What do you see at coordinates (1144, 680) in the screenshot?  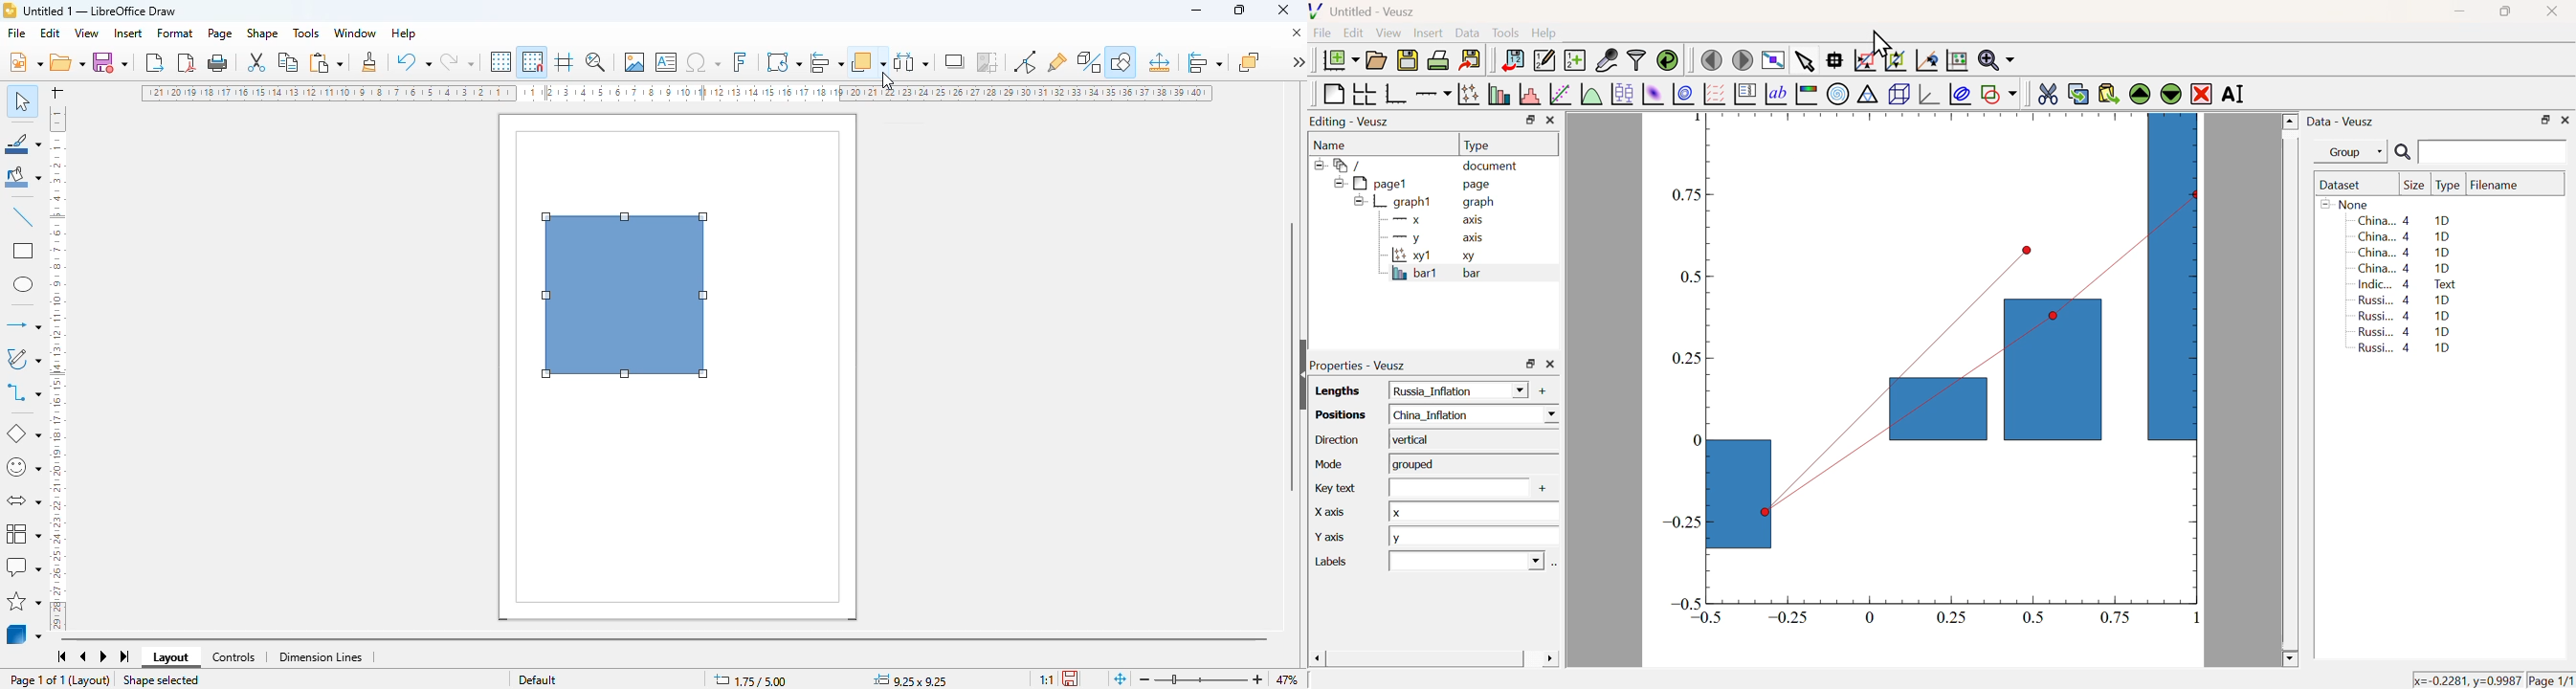 I see `zoom out` at bounding box center [1144, 680].